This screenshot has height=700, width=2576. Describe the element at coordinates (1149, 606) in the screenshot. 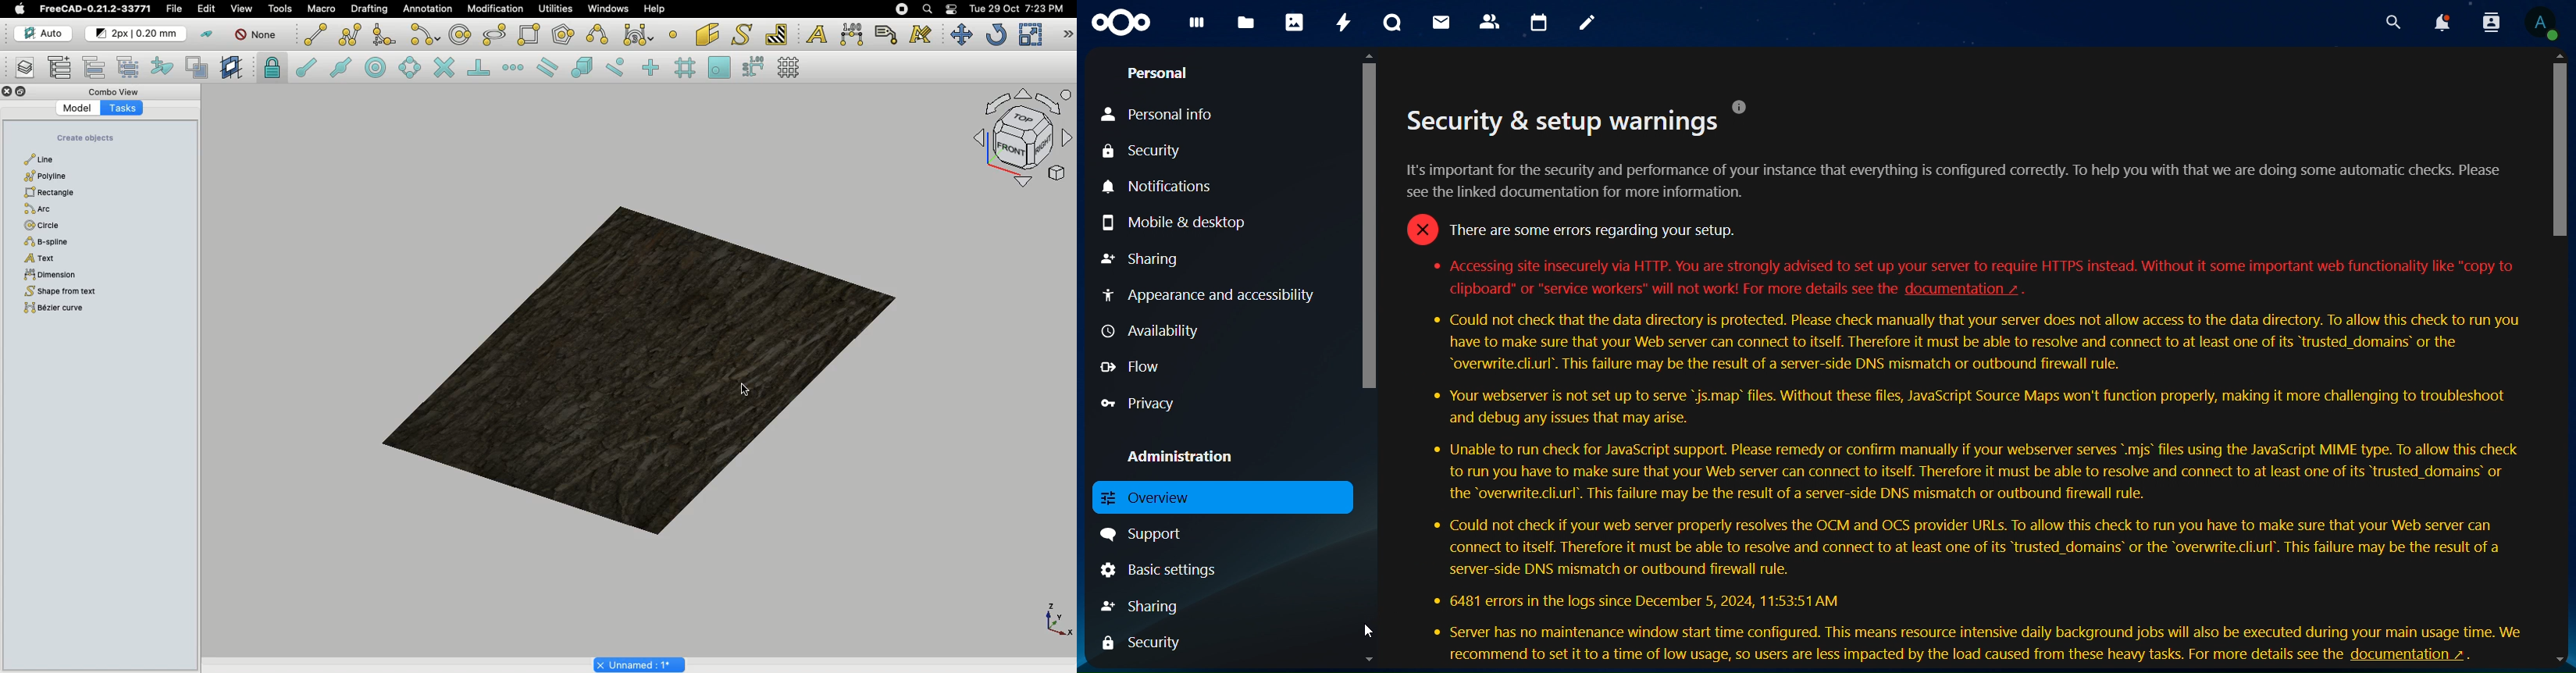

I see `sharing` at that location.